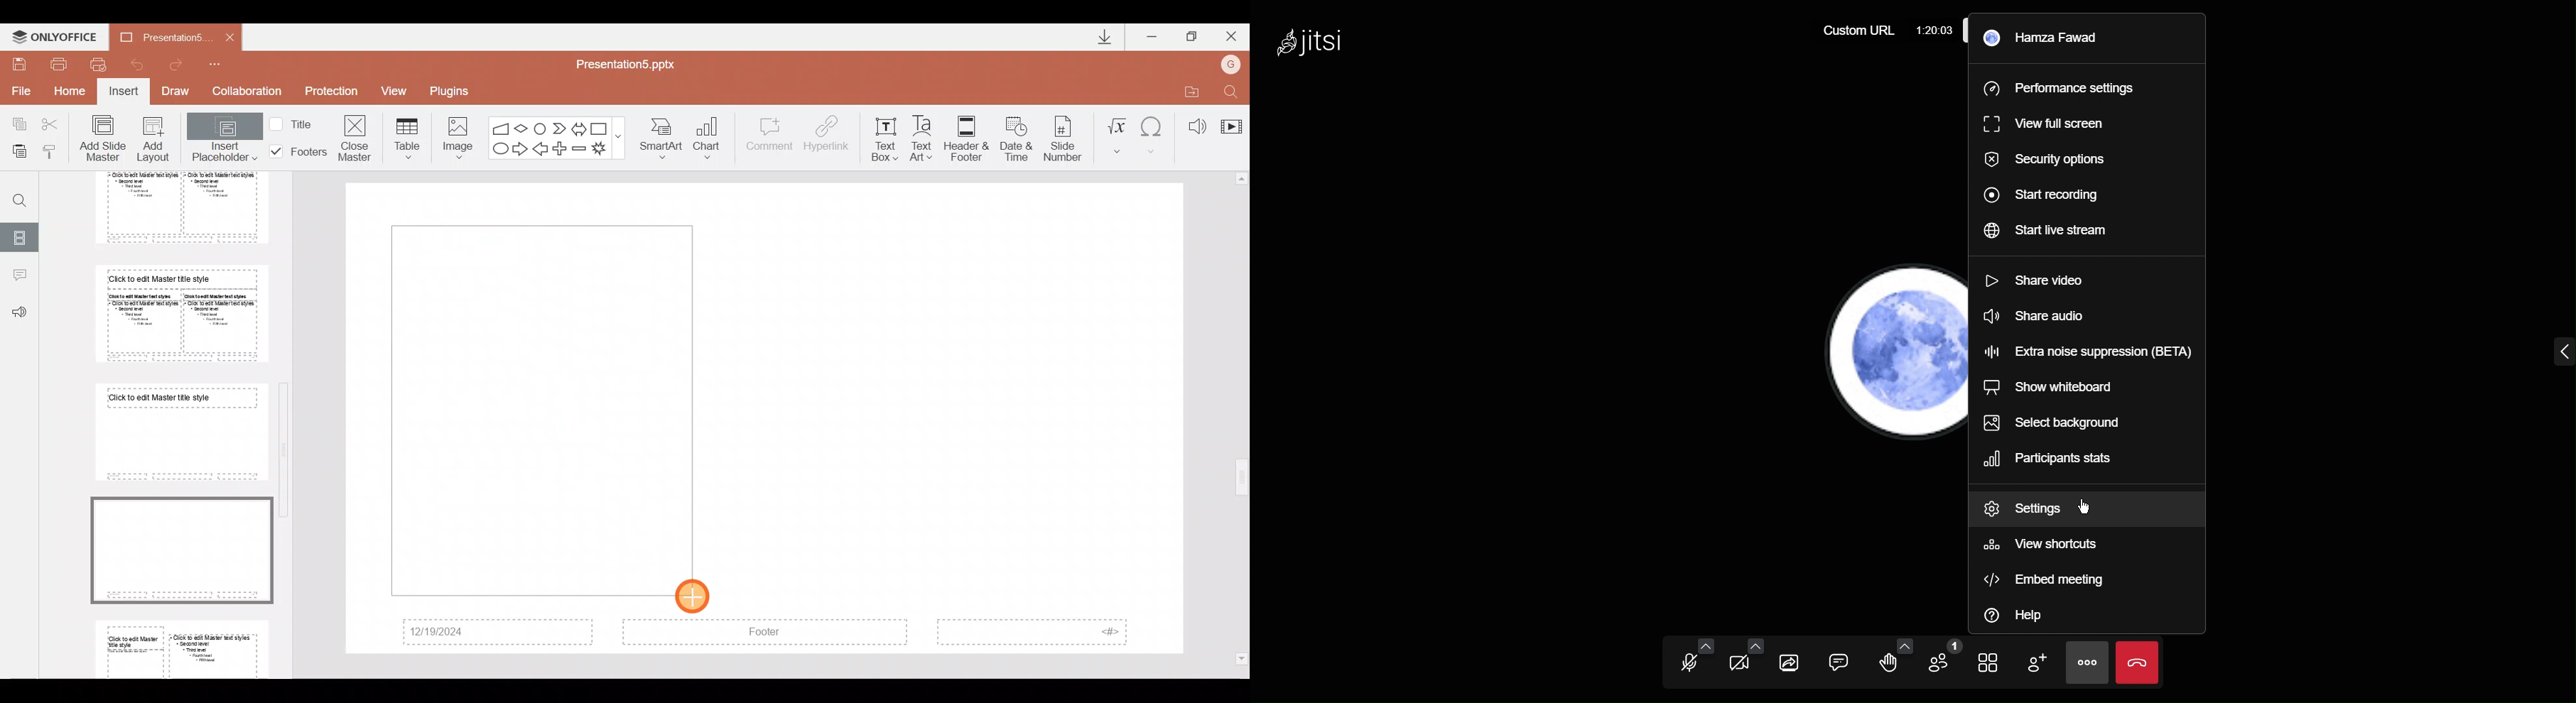 Image resolution: width=2576 pixels, height=728 pixels. Describe the element at coordinates (2052, 423) in the screenshot. I see `Select background` at that location.